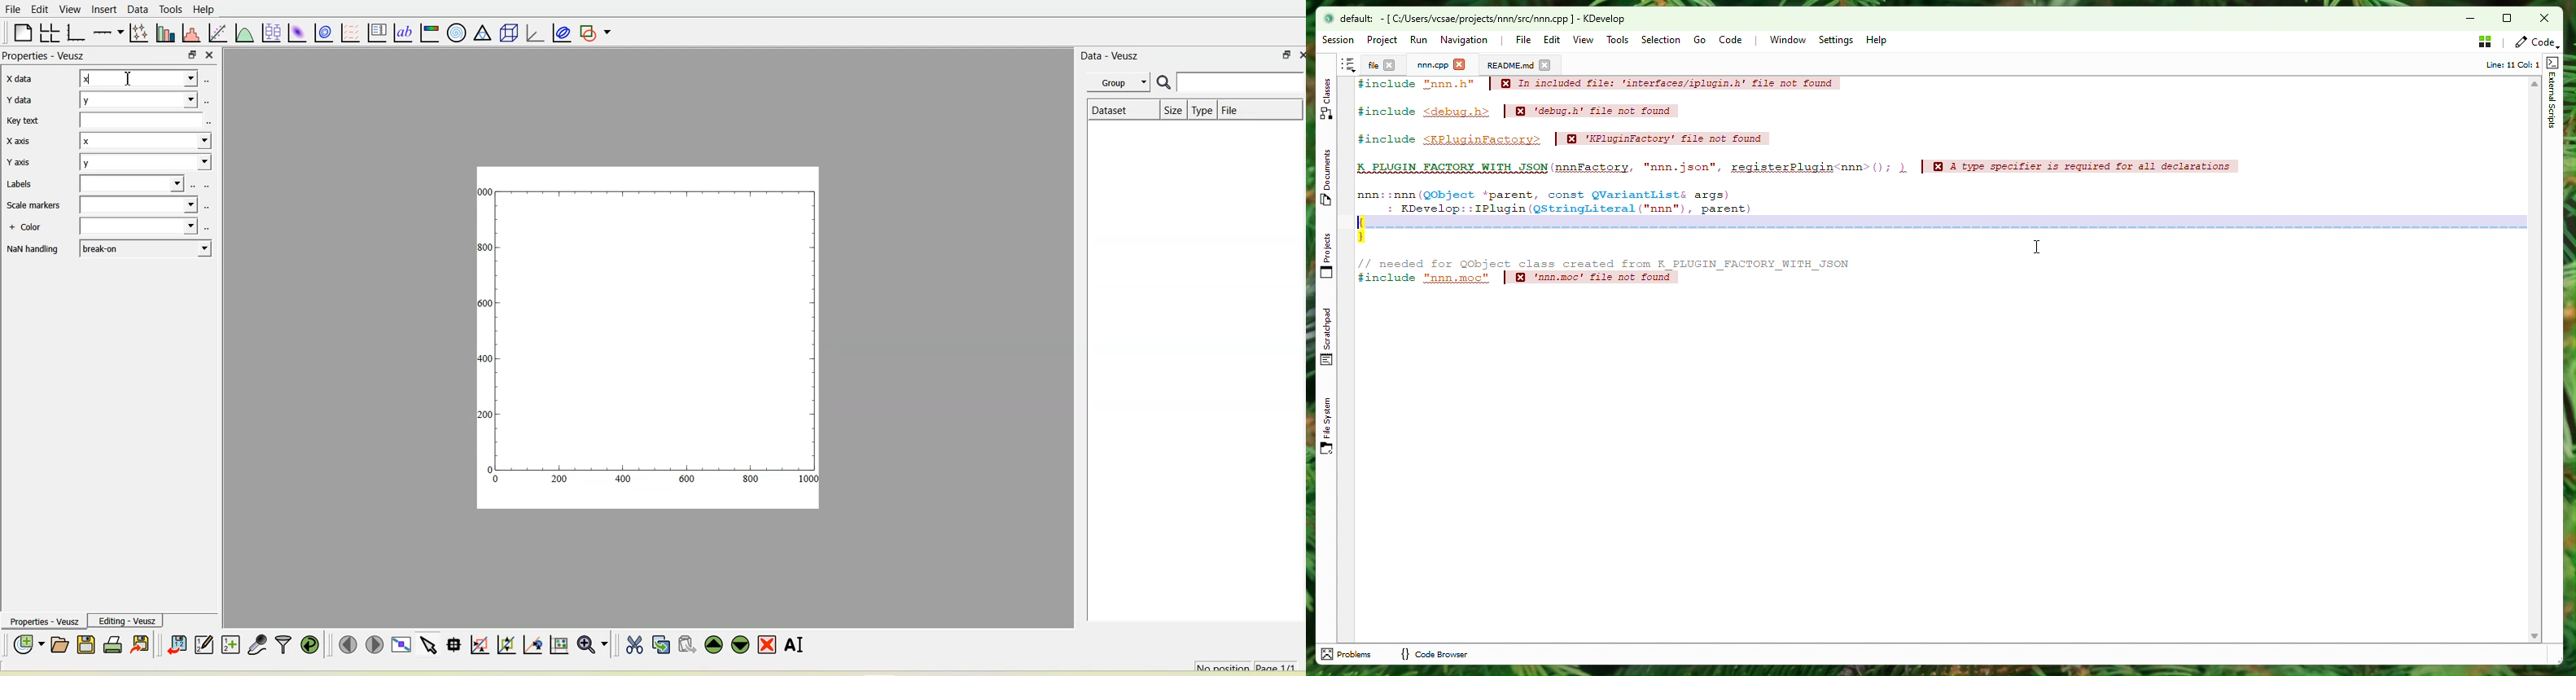  I want to click on Edit, so click(1553, 40).